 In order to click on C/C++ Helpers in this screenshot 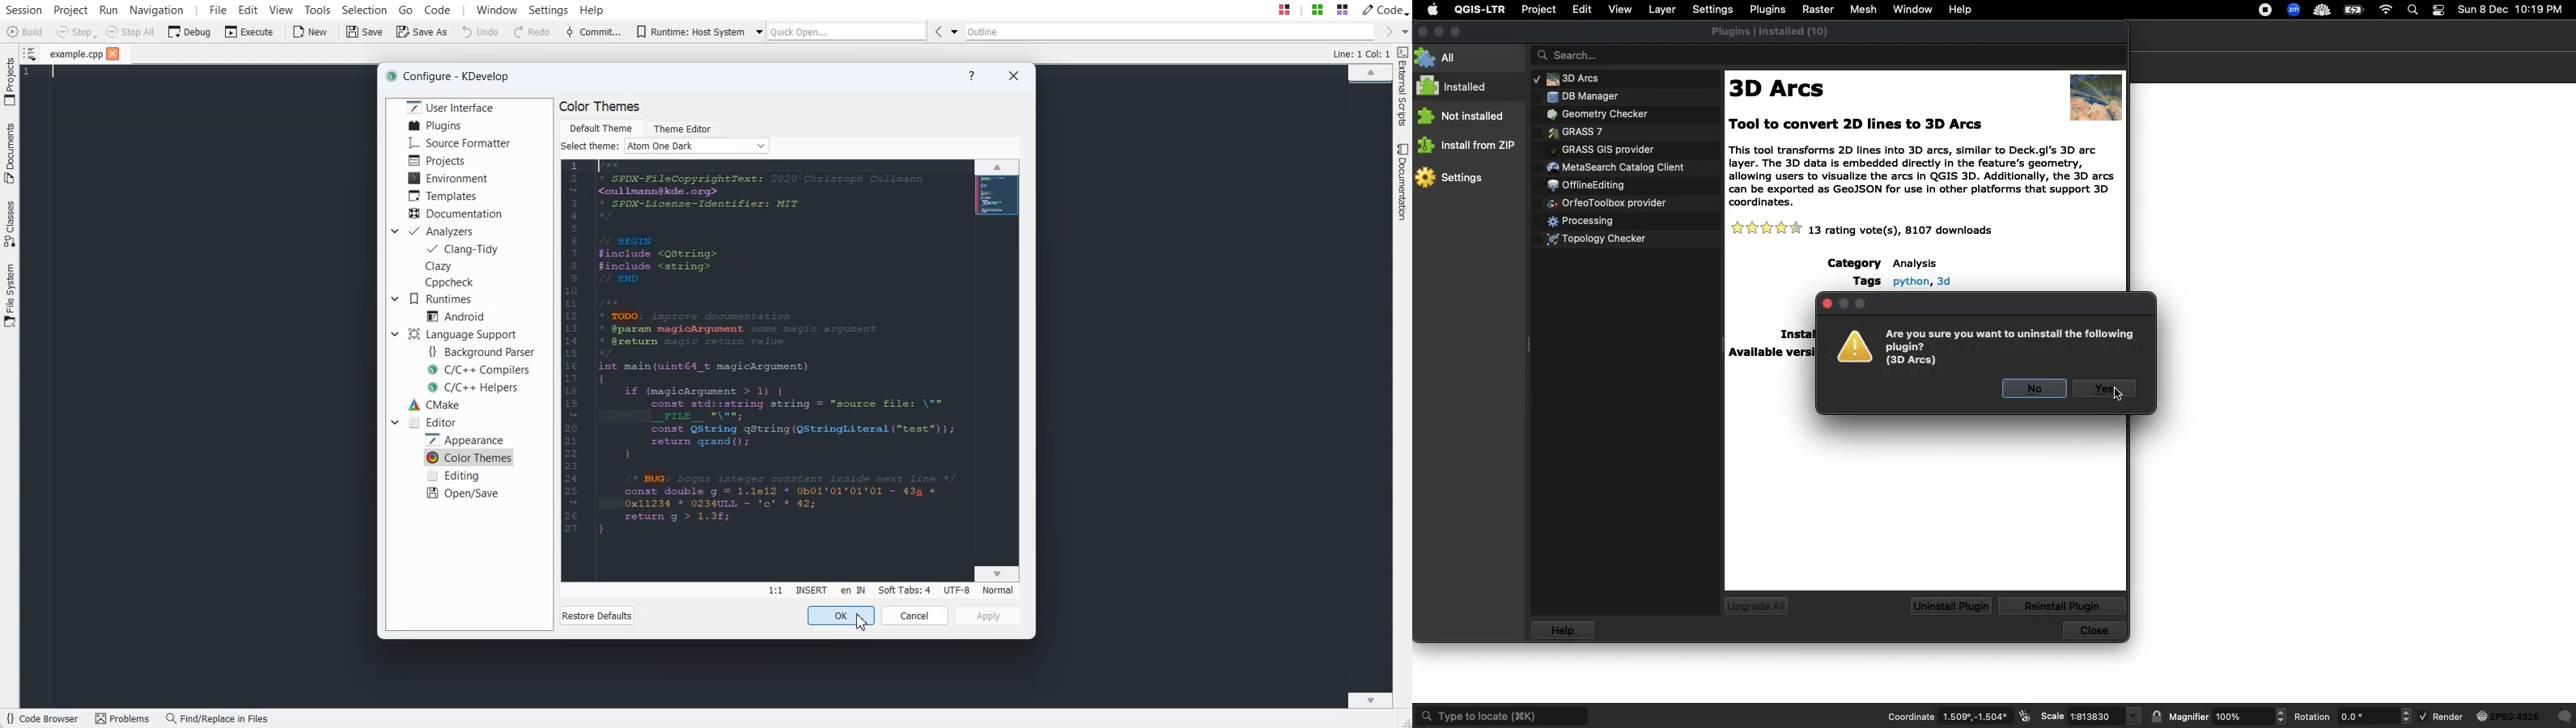, I will do `click(475, 387)`.